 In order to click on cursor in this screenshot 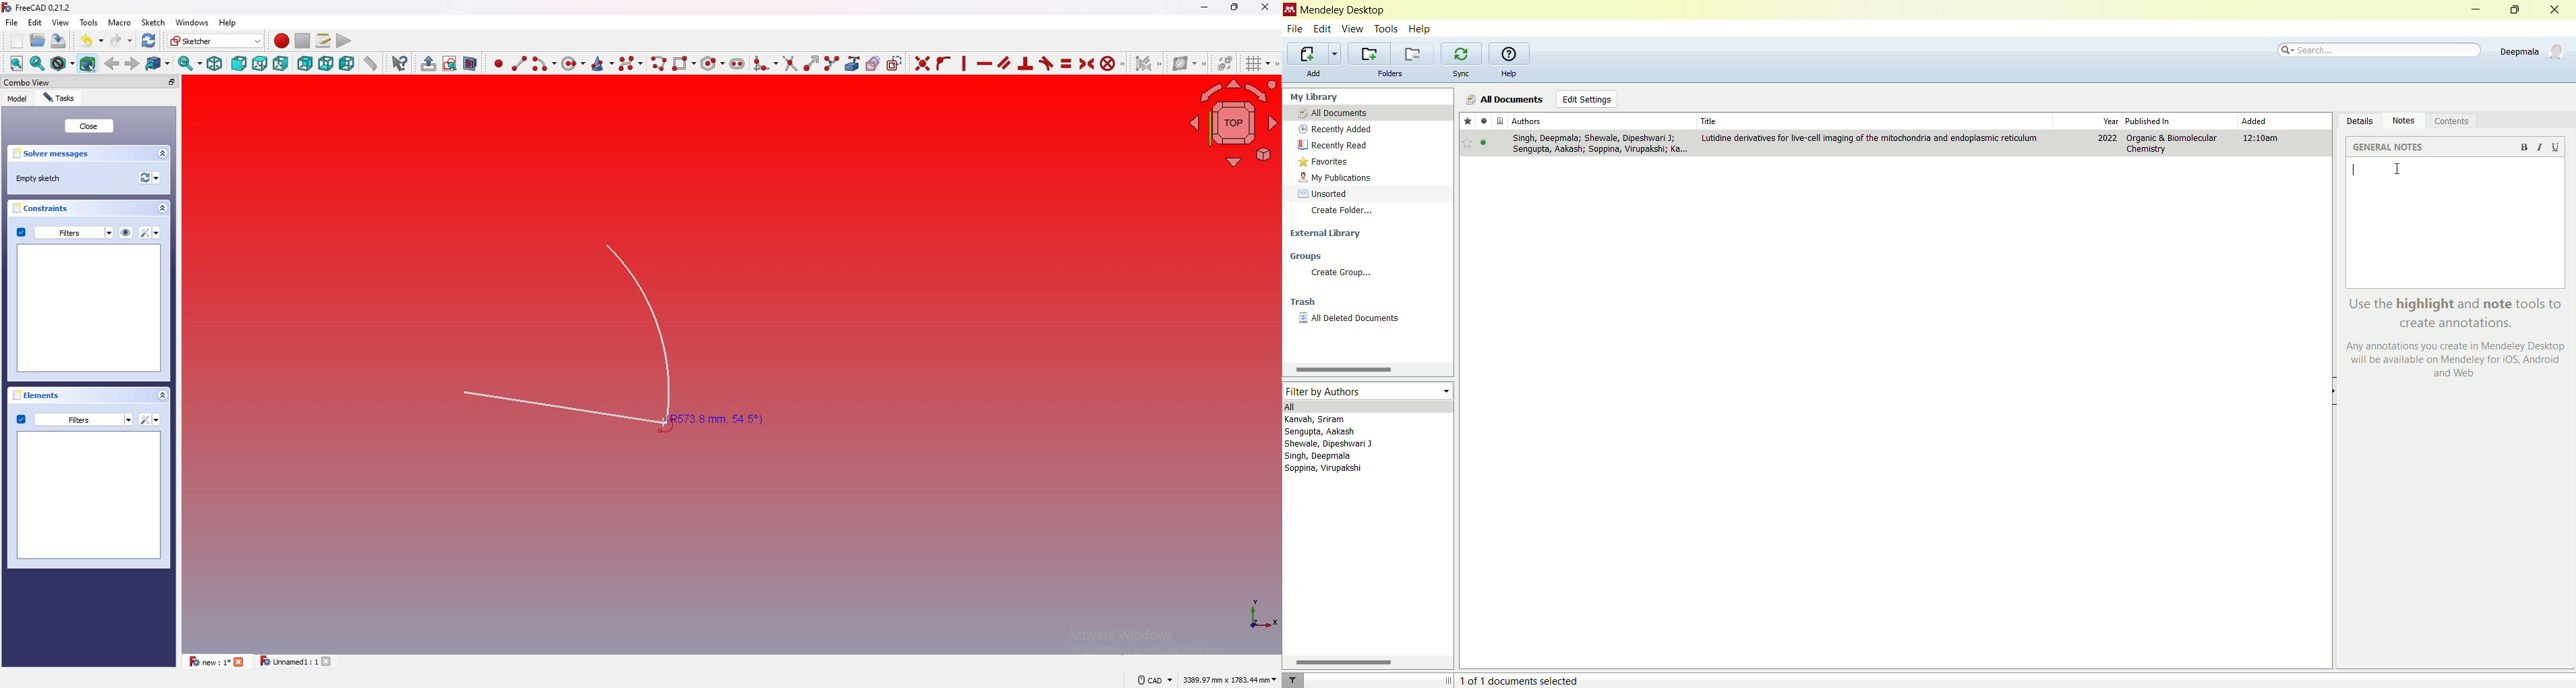, I will do `click(662, 424)`.